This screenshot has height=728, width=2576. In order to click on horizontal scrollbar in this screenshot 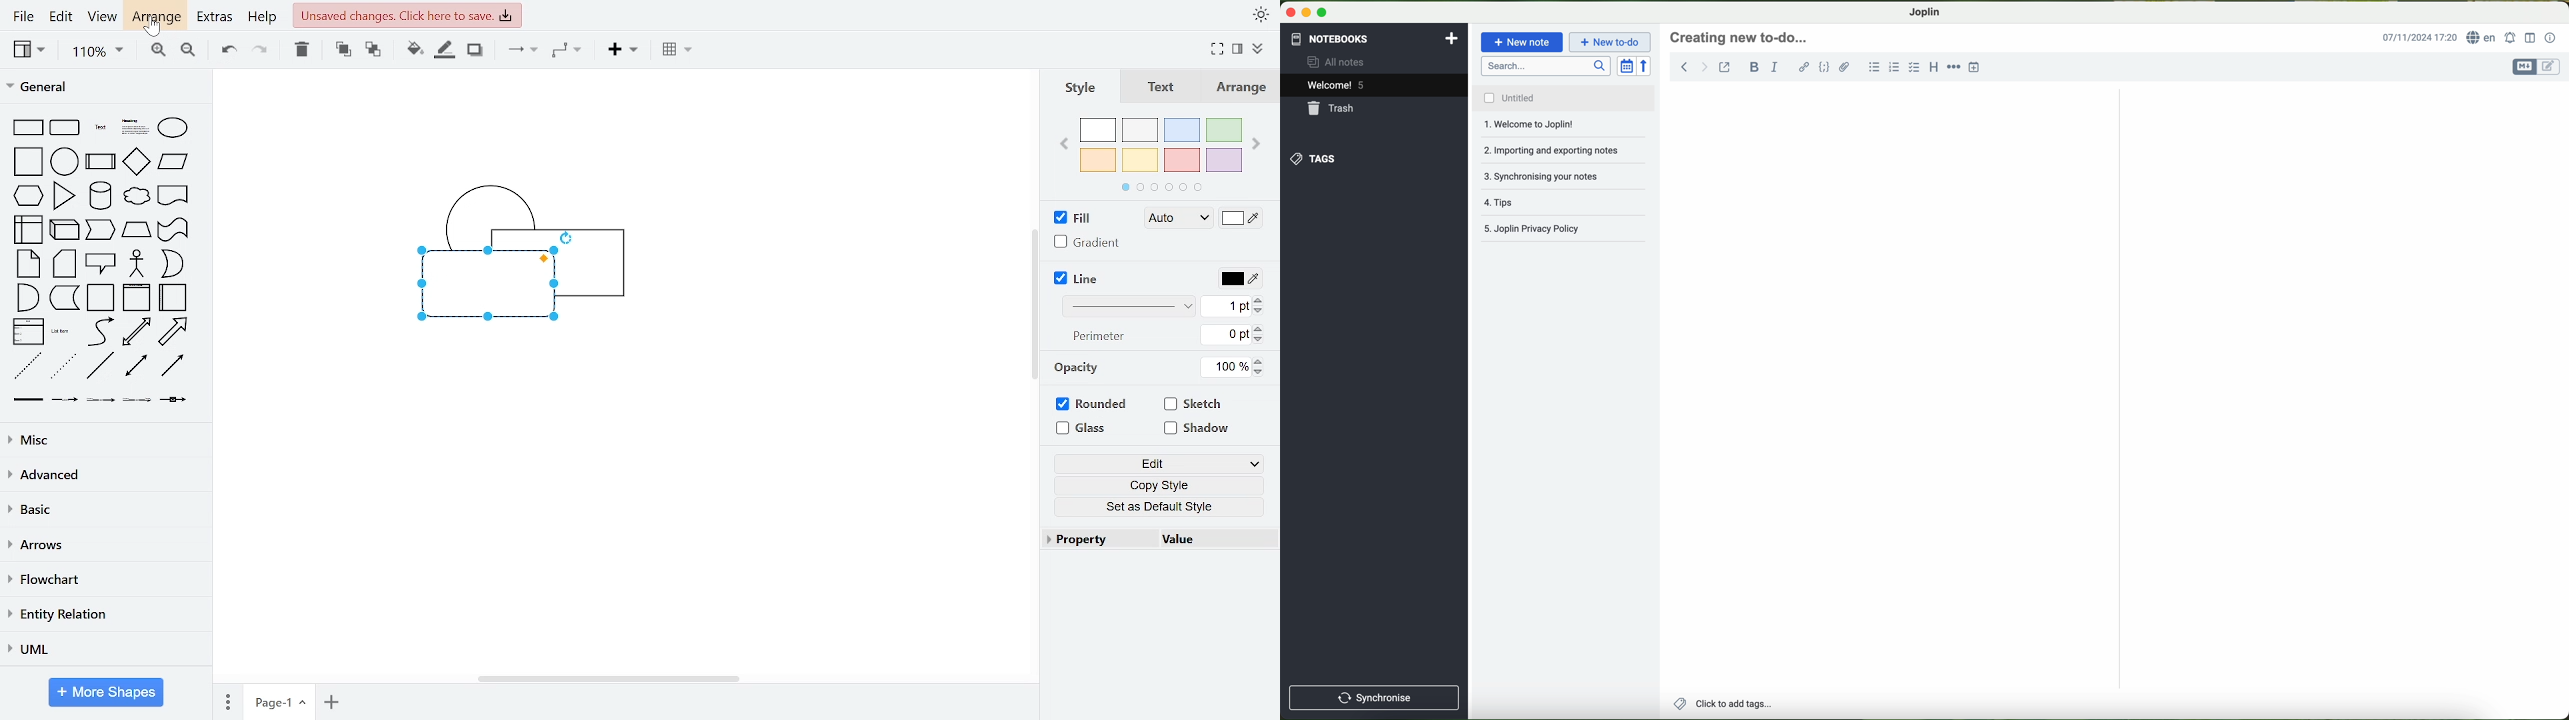, I will do `click(610, 680)`.